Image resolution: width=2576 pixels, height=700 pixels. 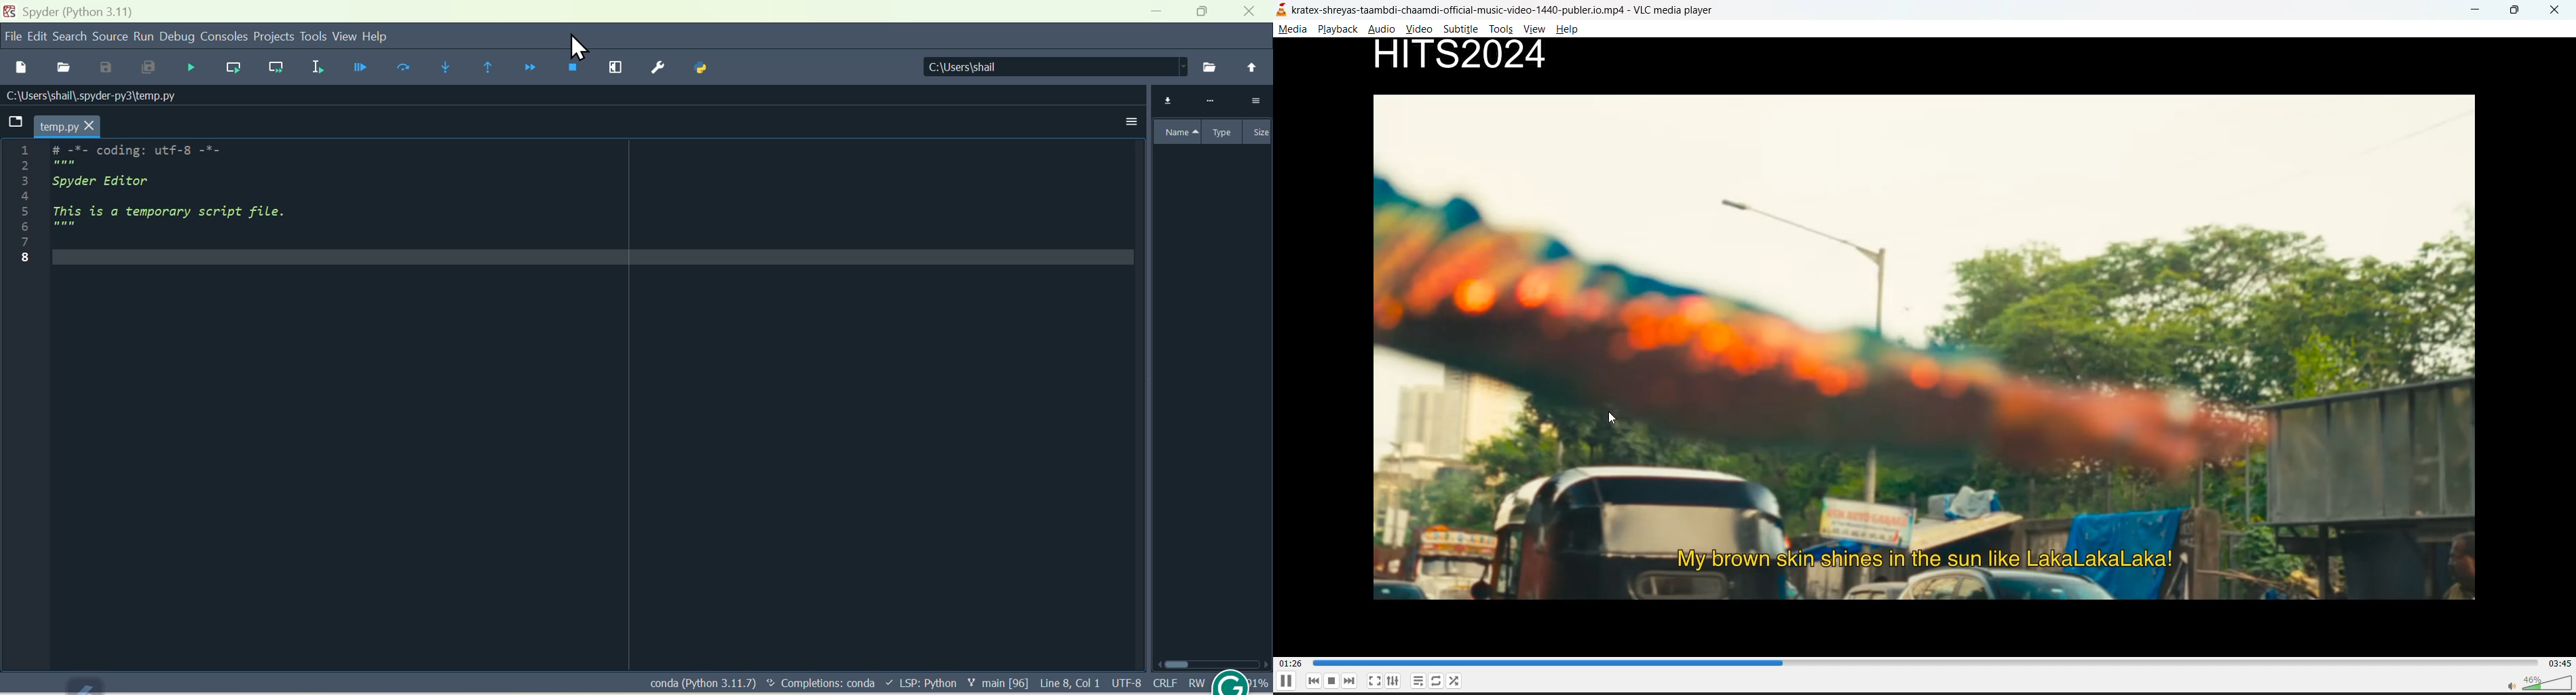 I want to click on total track time, so click(x=2559, y=662).